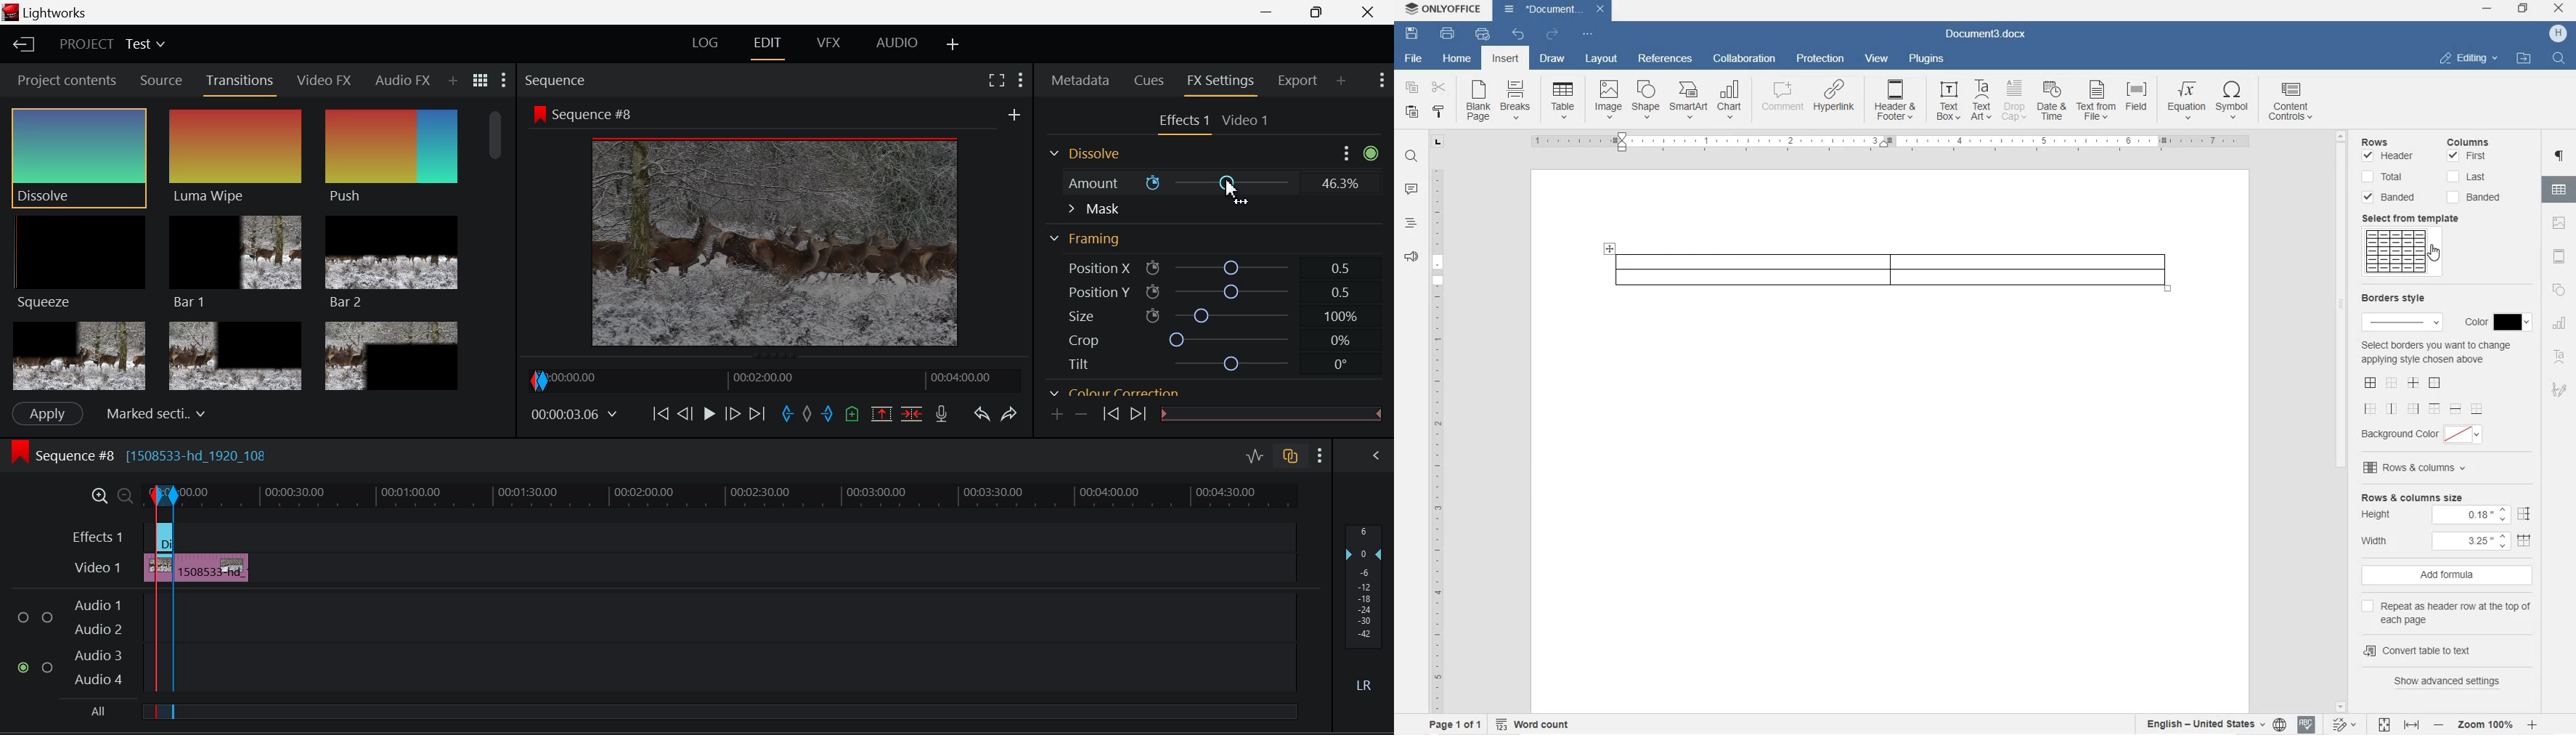  I want to click on COPY STYLE, so click(1440, 113).